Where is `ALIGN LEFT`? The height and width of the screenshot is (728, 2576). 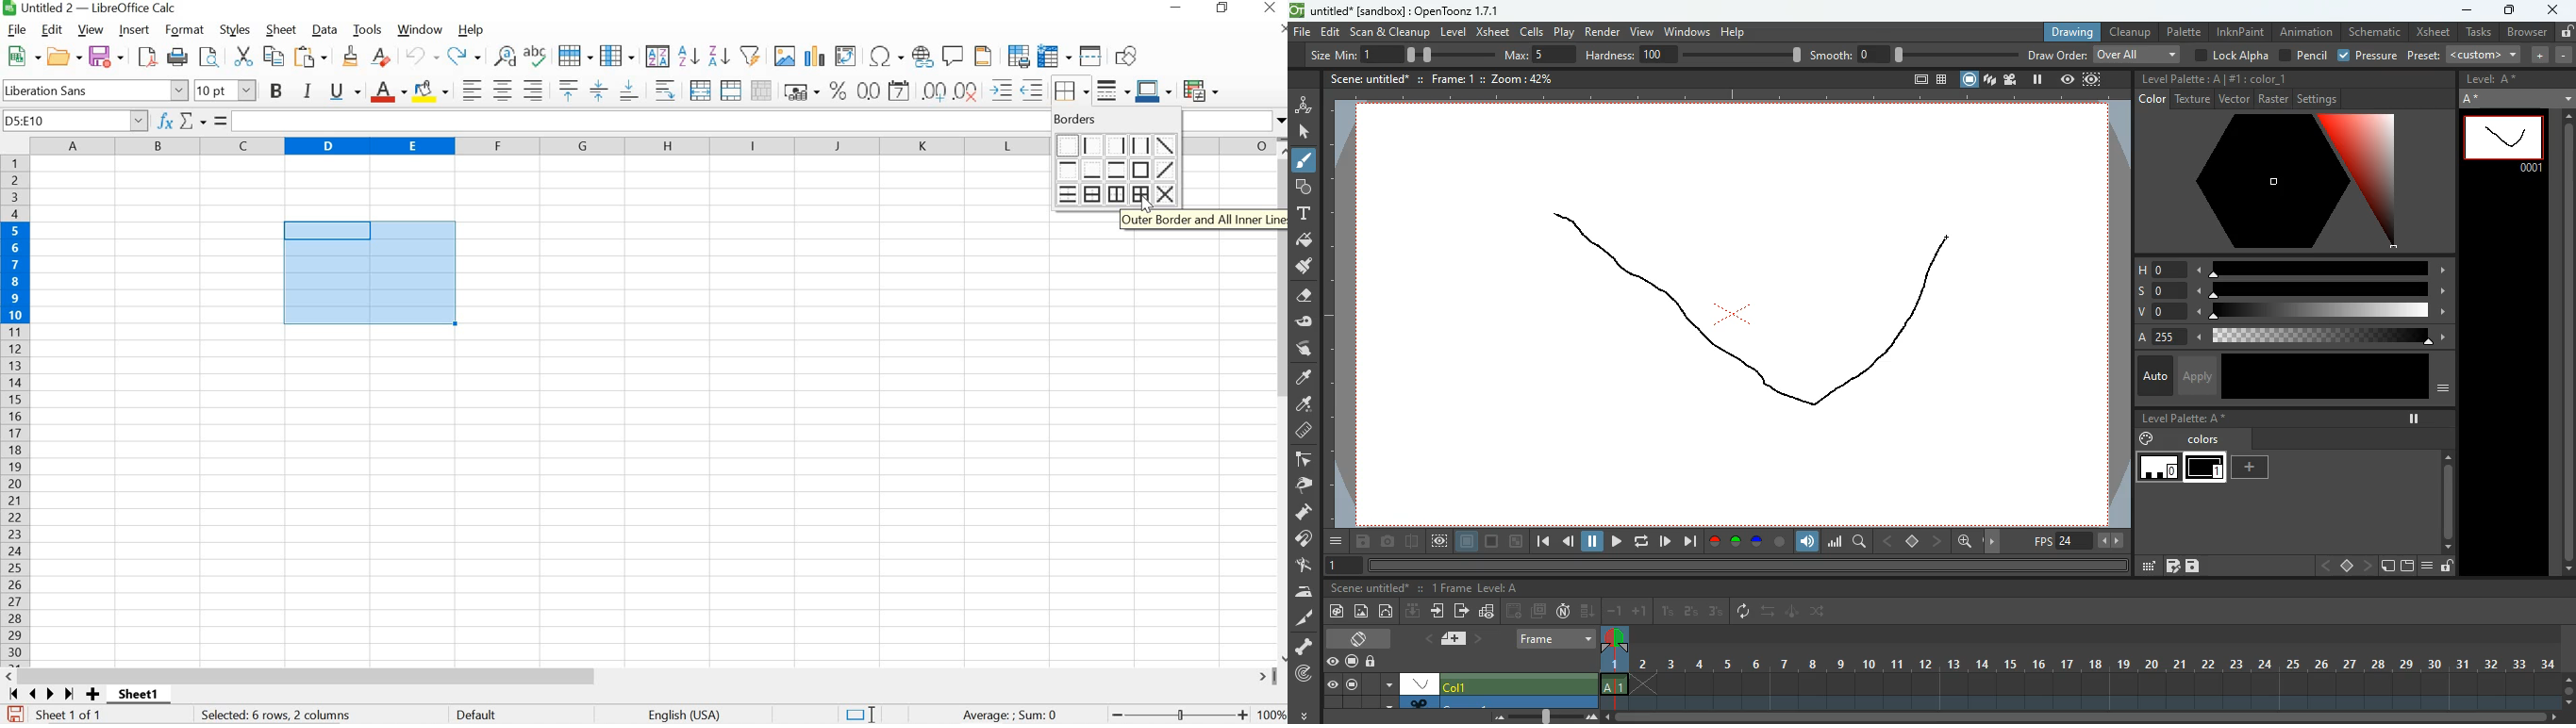
ALIGN LEFT is located at coordinates (473, 89).